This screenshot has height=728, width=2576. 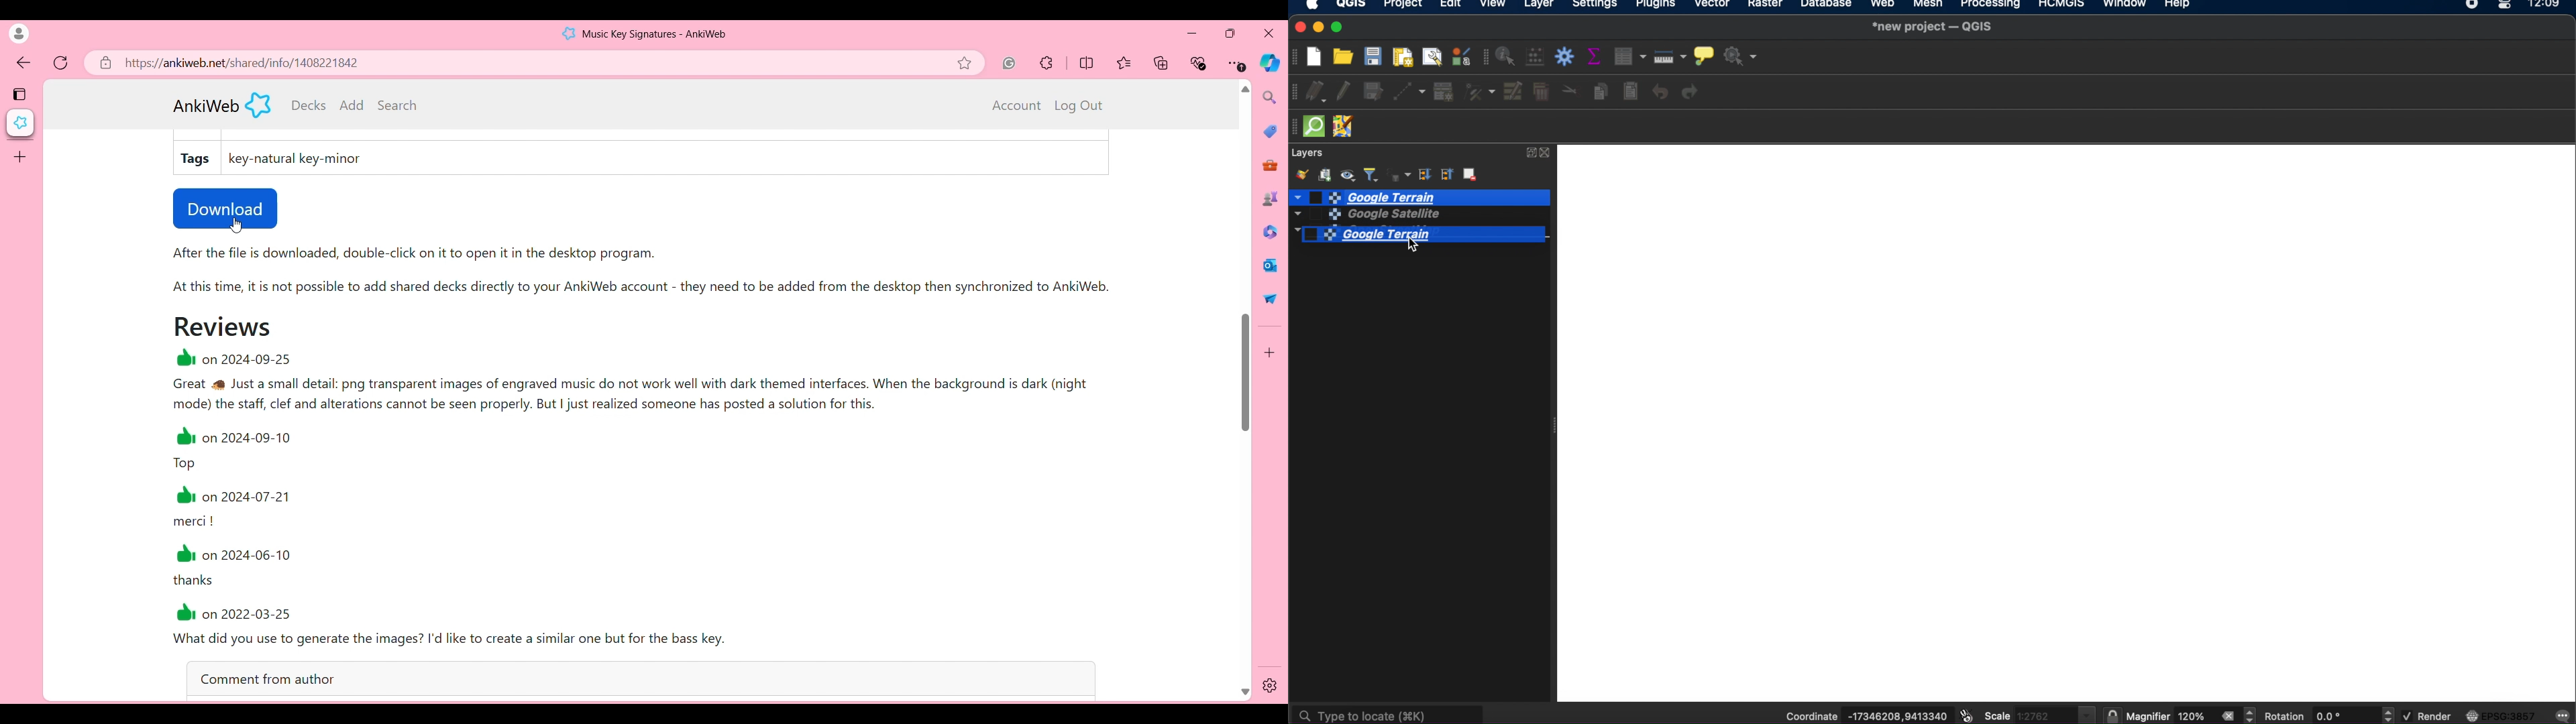 What do you see at coordinates (1017, 106) in the screenshot?
I see `Account` at bounding box center [1017, 106].